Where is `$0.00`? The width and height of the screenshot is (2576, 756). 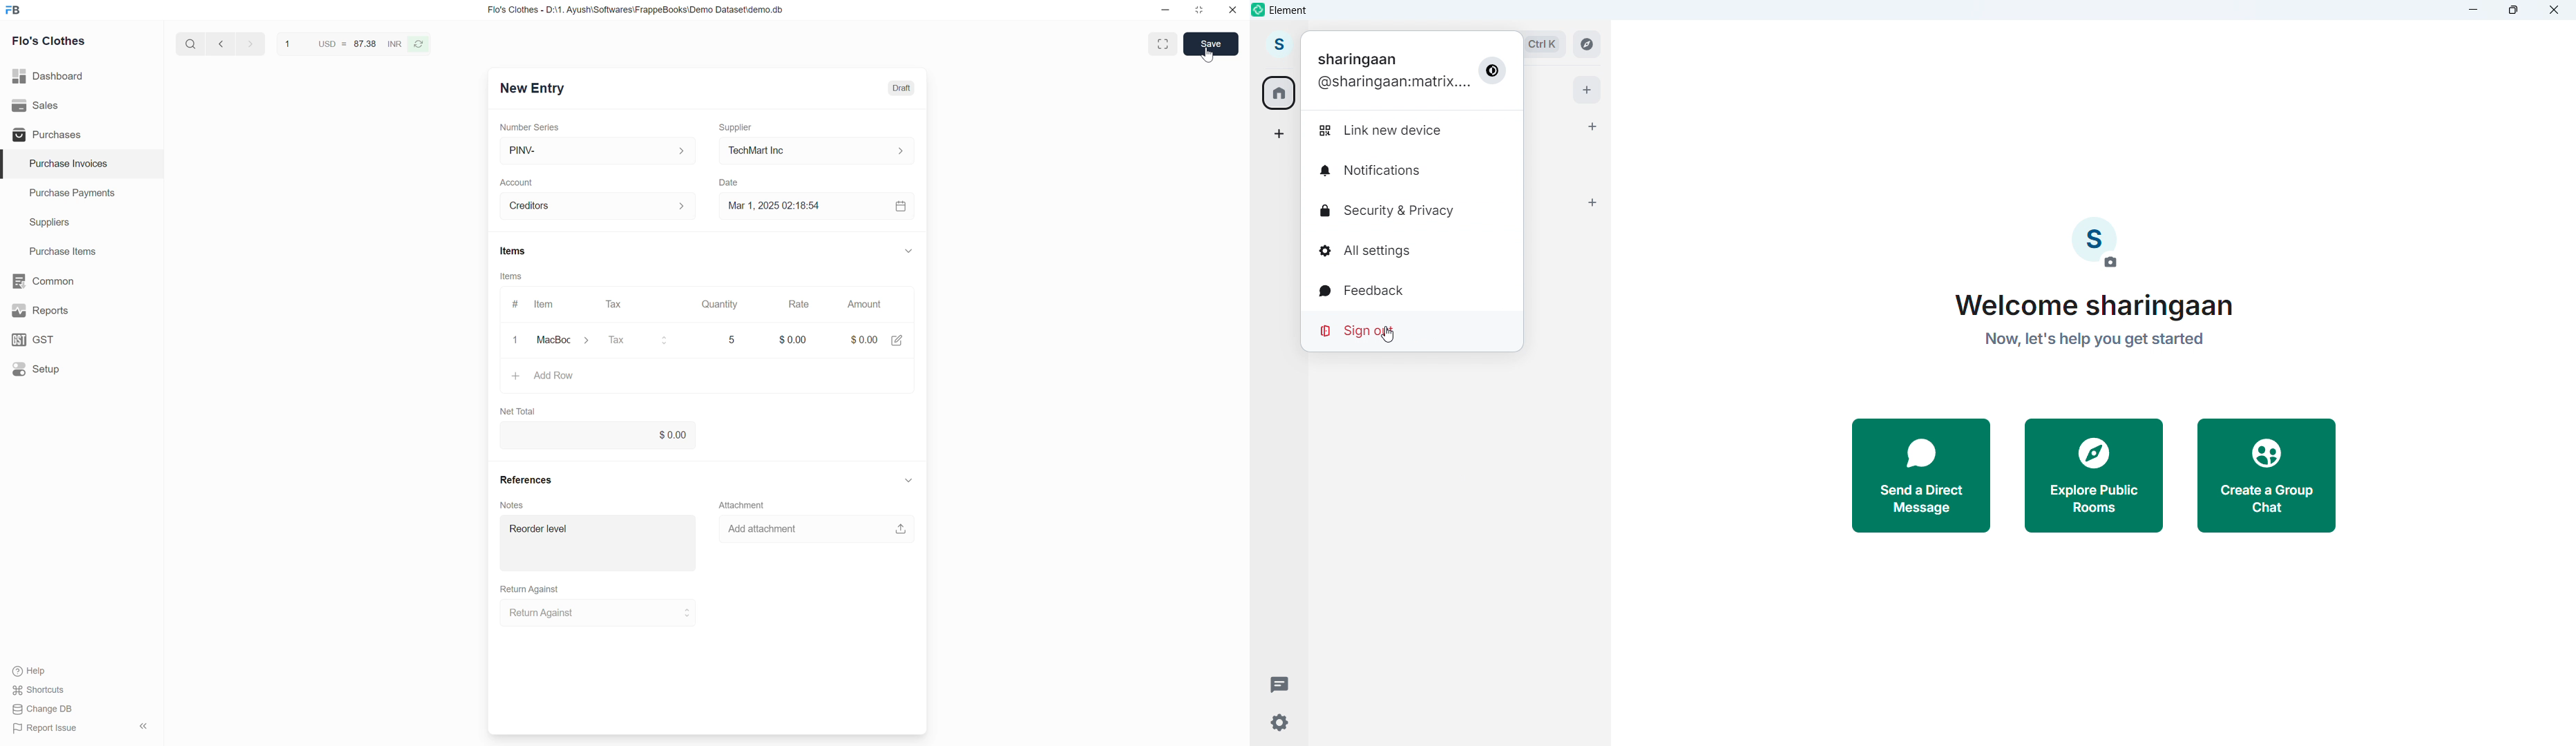 $0.00 is located at coordinates (793, 335).